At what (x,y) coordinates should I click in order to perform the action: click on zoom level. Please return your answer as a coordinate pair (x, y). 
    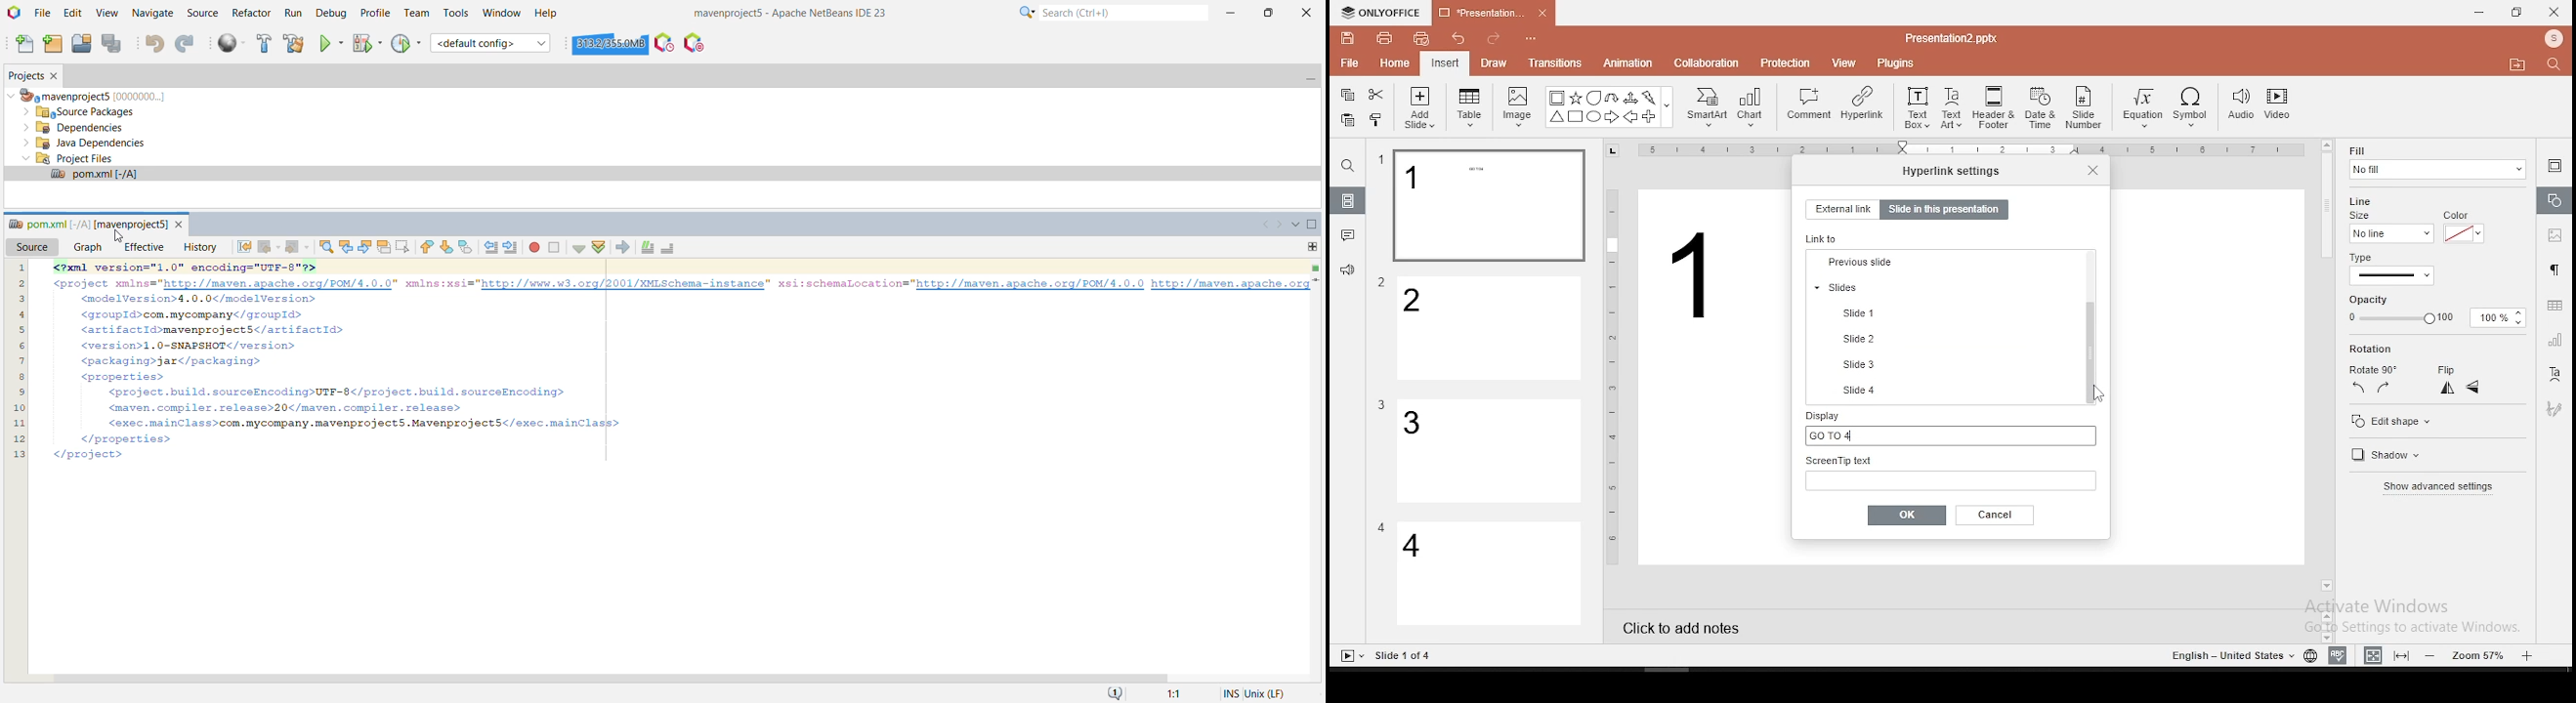
    Looking at the image, I should click on (2481, 654).